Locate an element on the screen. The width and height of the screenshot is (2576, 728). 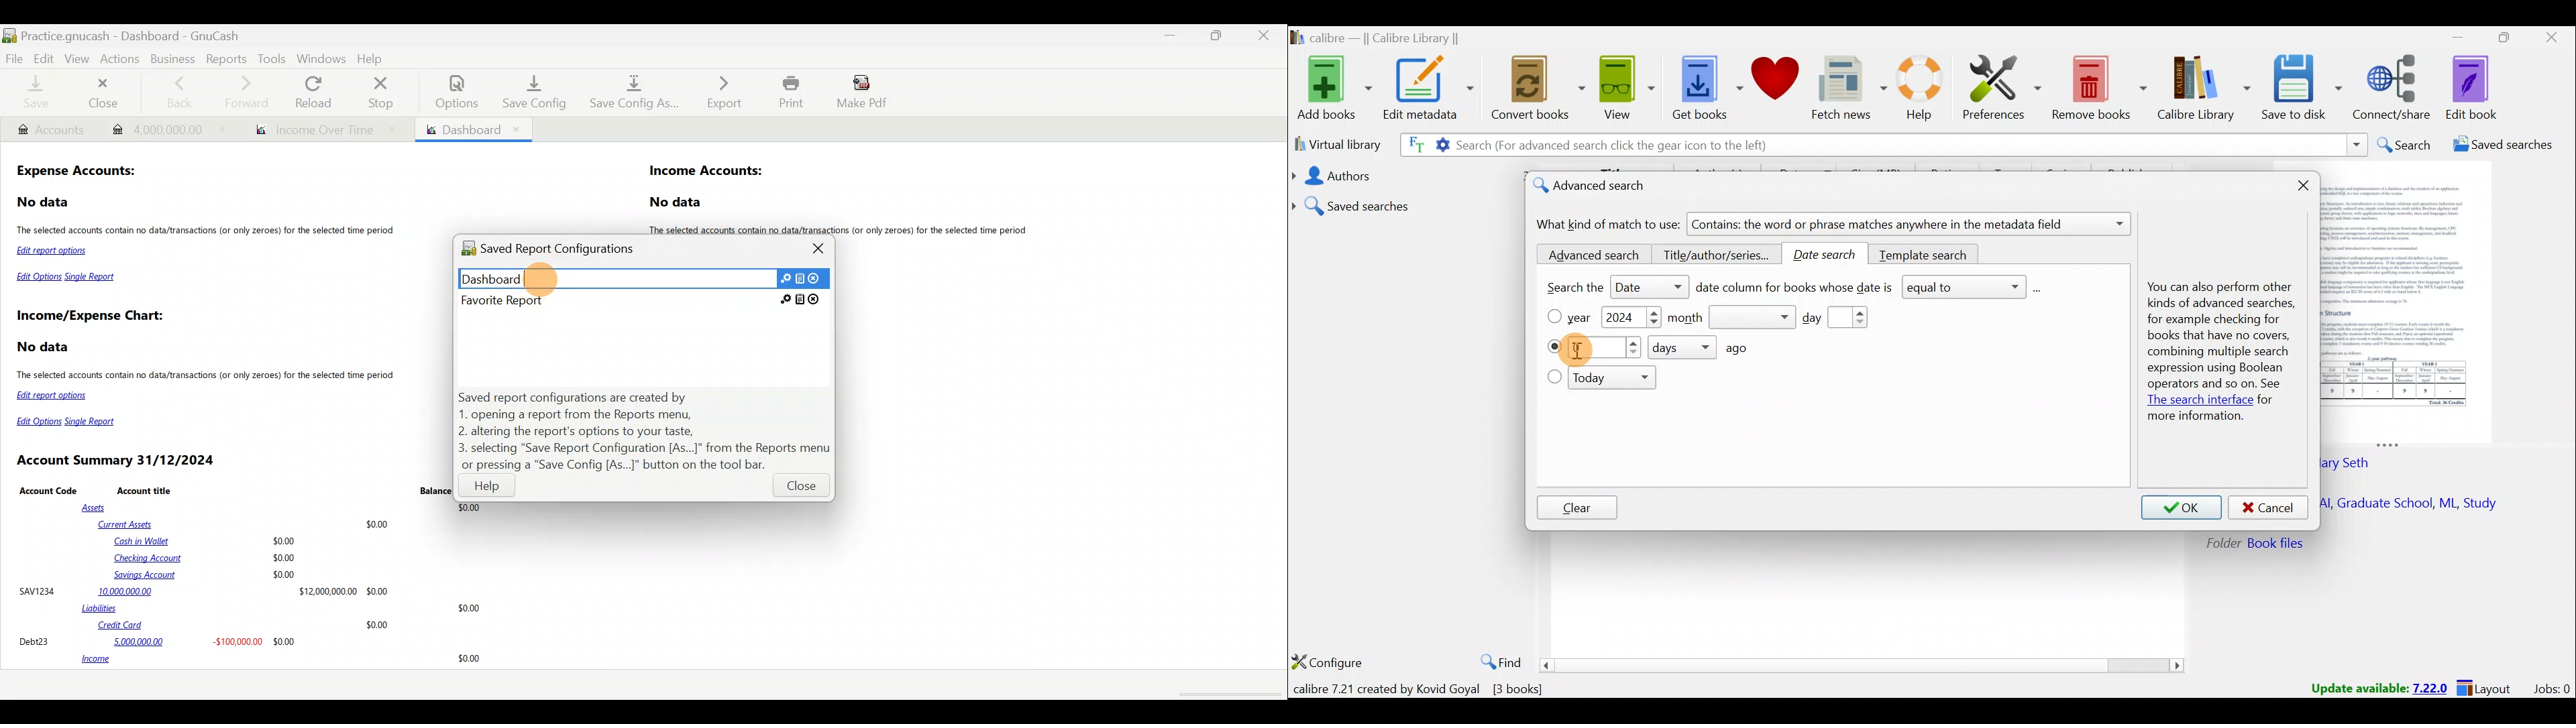
Forward is located at coordinates (252, 92).